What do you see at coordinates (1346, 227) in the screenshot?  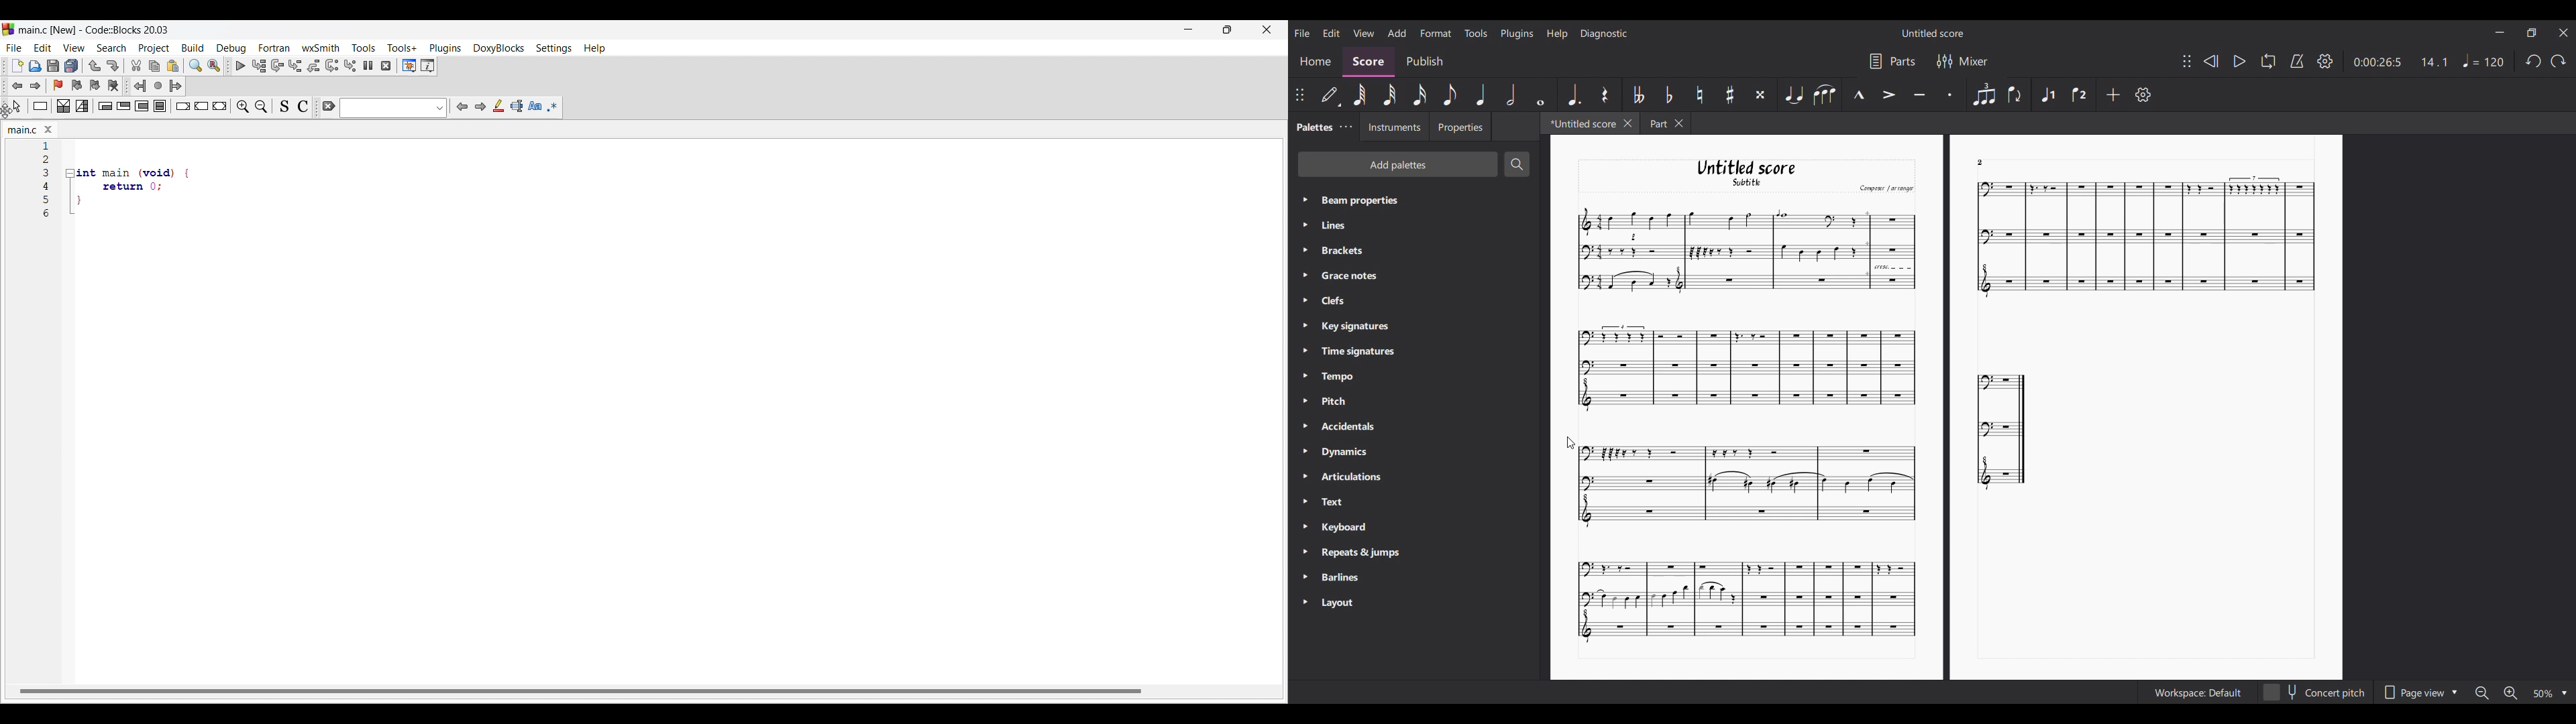 I see `» Lines` at bounding box center [1346, 227].